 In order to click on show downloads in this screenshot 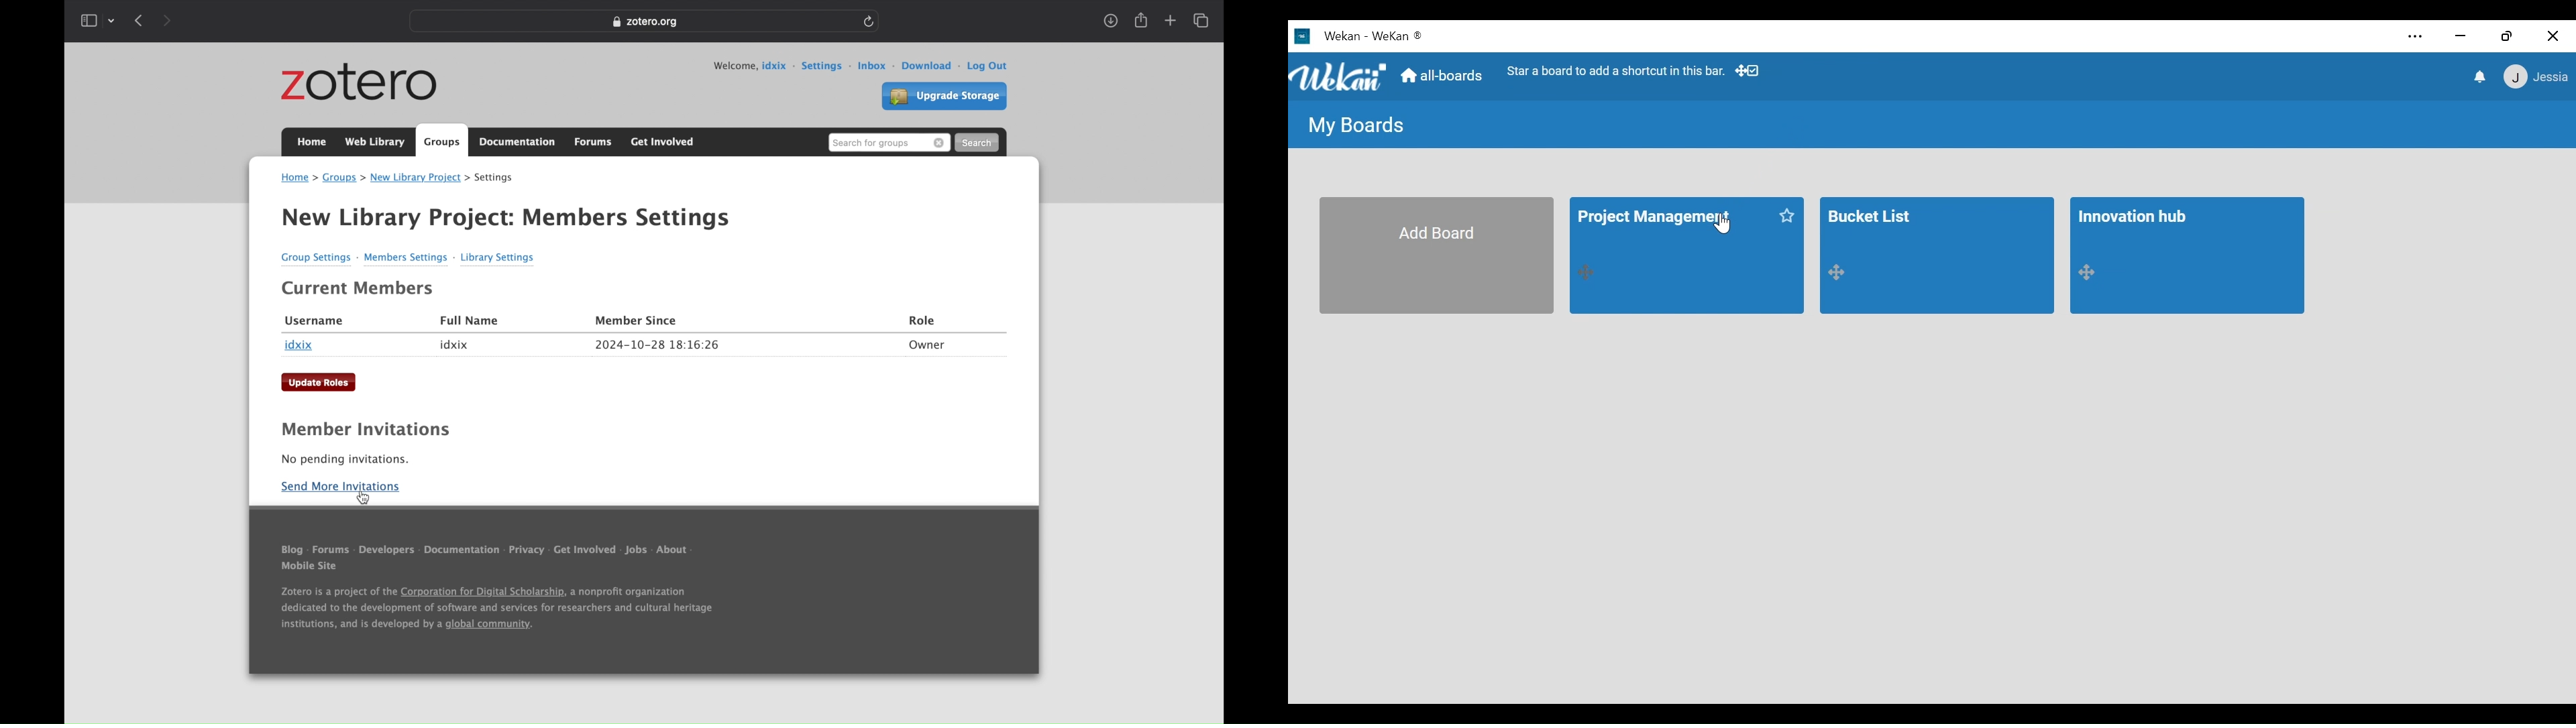, I will do `click(1110, 21)`.